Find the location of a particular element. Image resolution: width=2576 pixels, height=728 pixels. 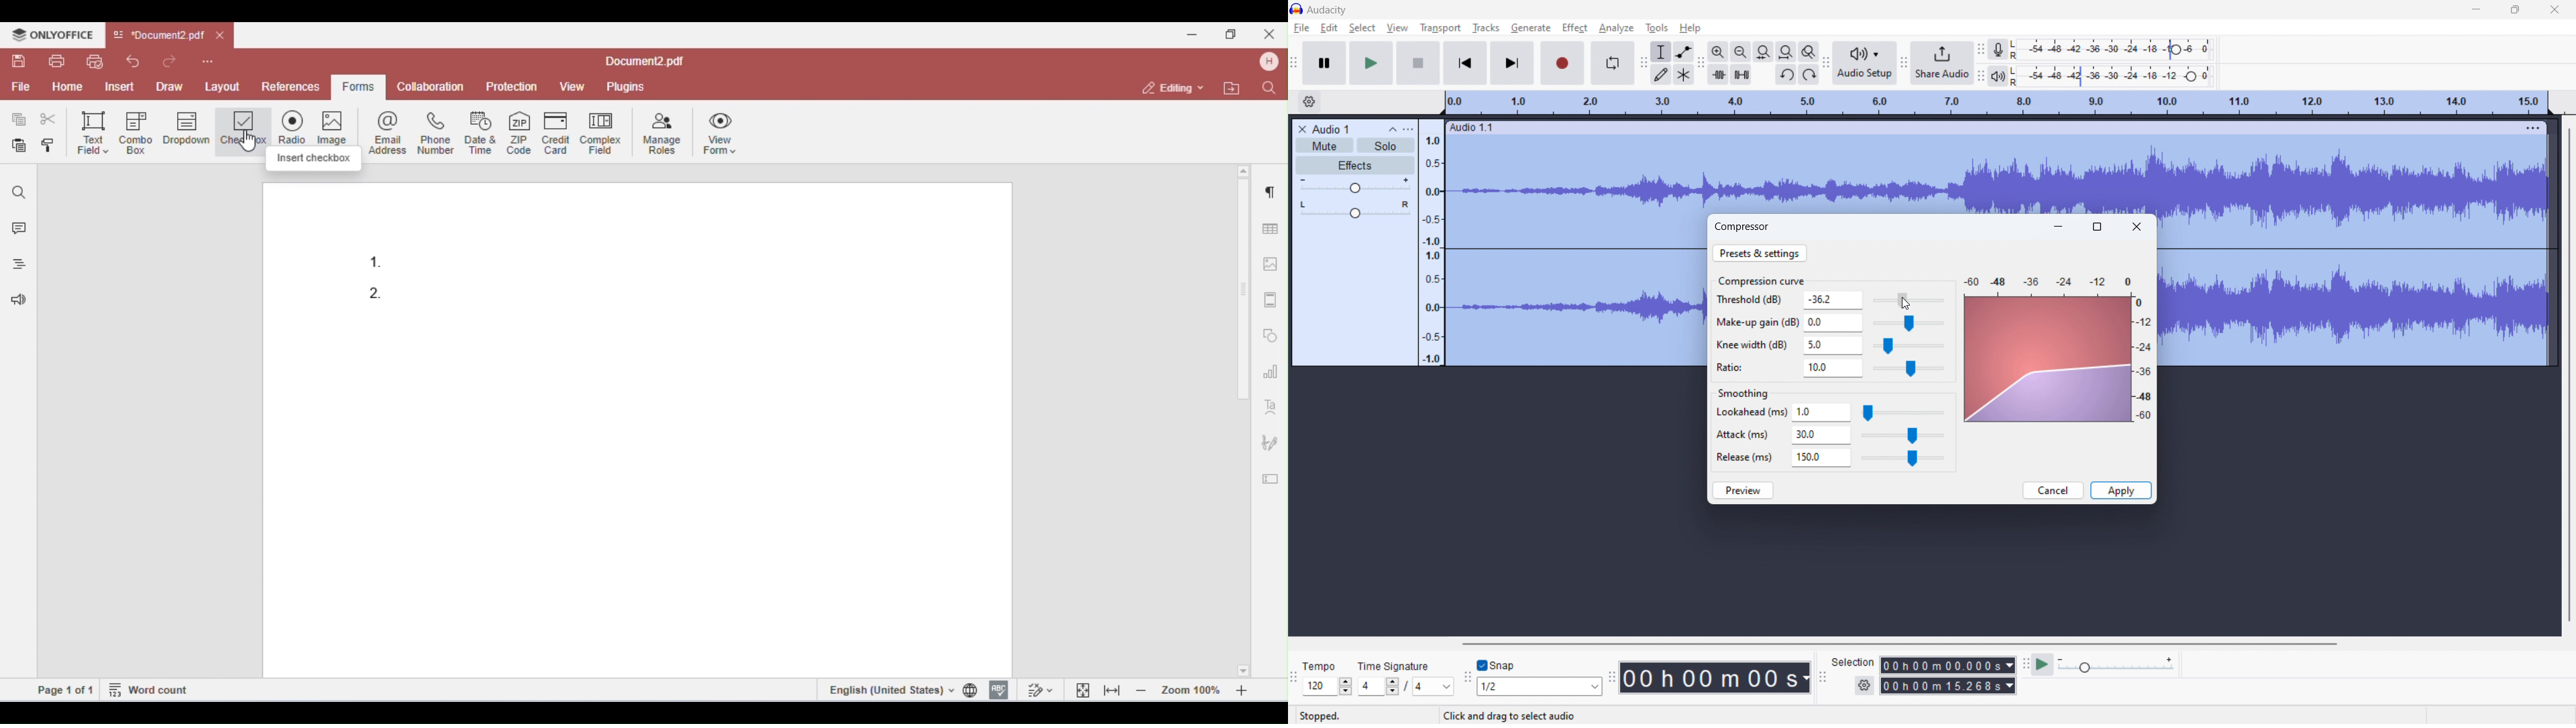

draw tool is located at coordinates (1662, 75).